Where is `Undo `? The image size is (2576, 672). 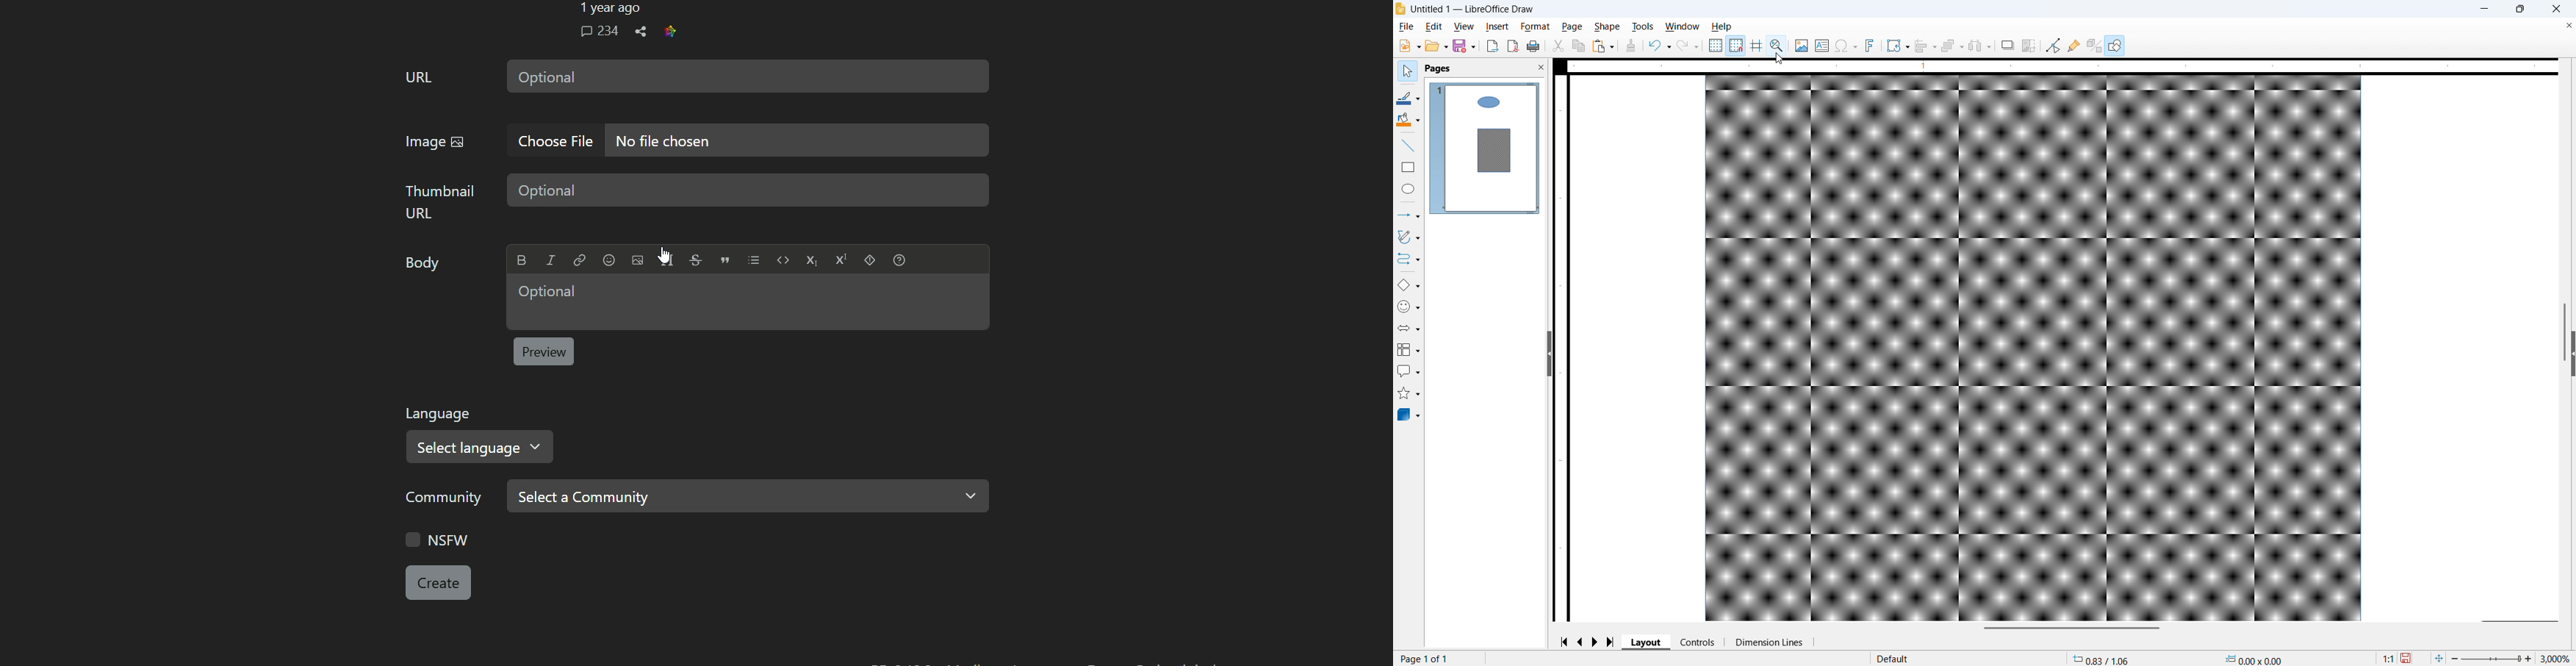
Undo  is located at coordinates (1660, 46).